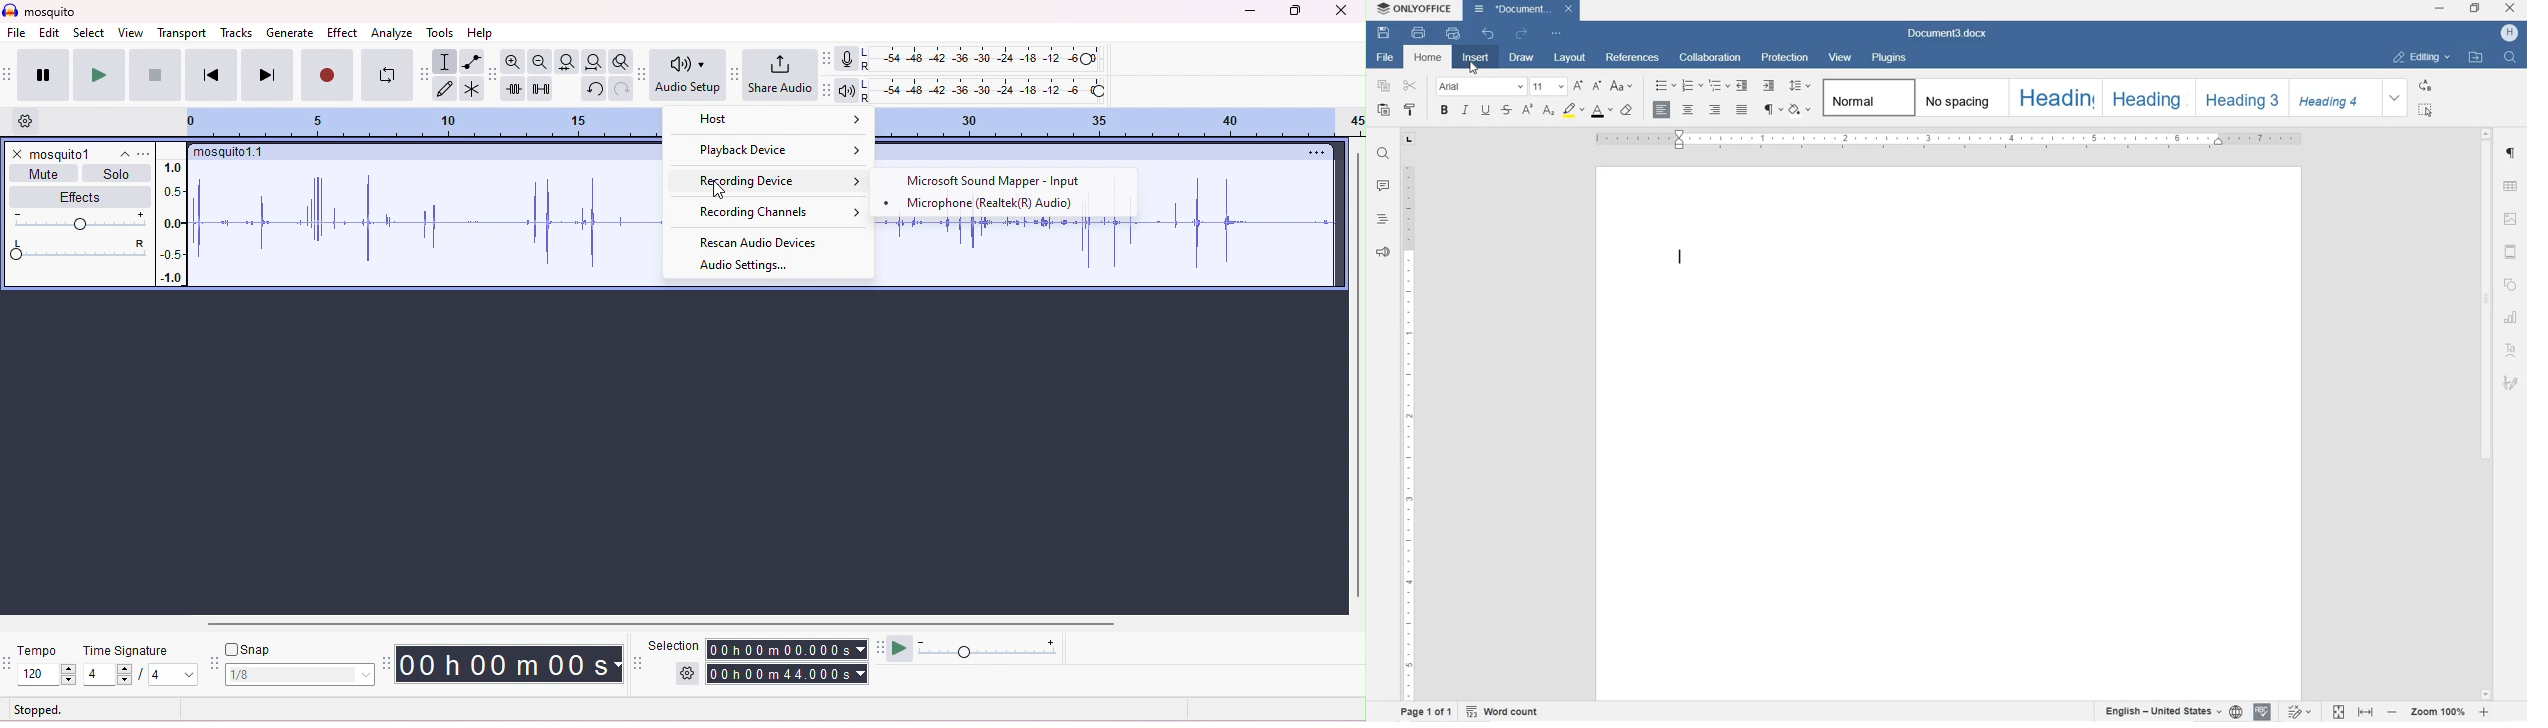 The height and width of the screenshot is (728, 2548). What do you see at coordinates (1382, 57) in the screenshot?
I see `FILE` at bounding box center [1382, 57].